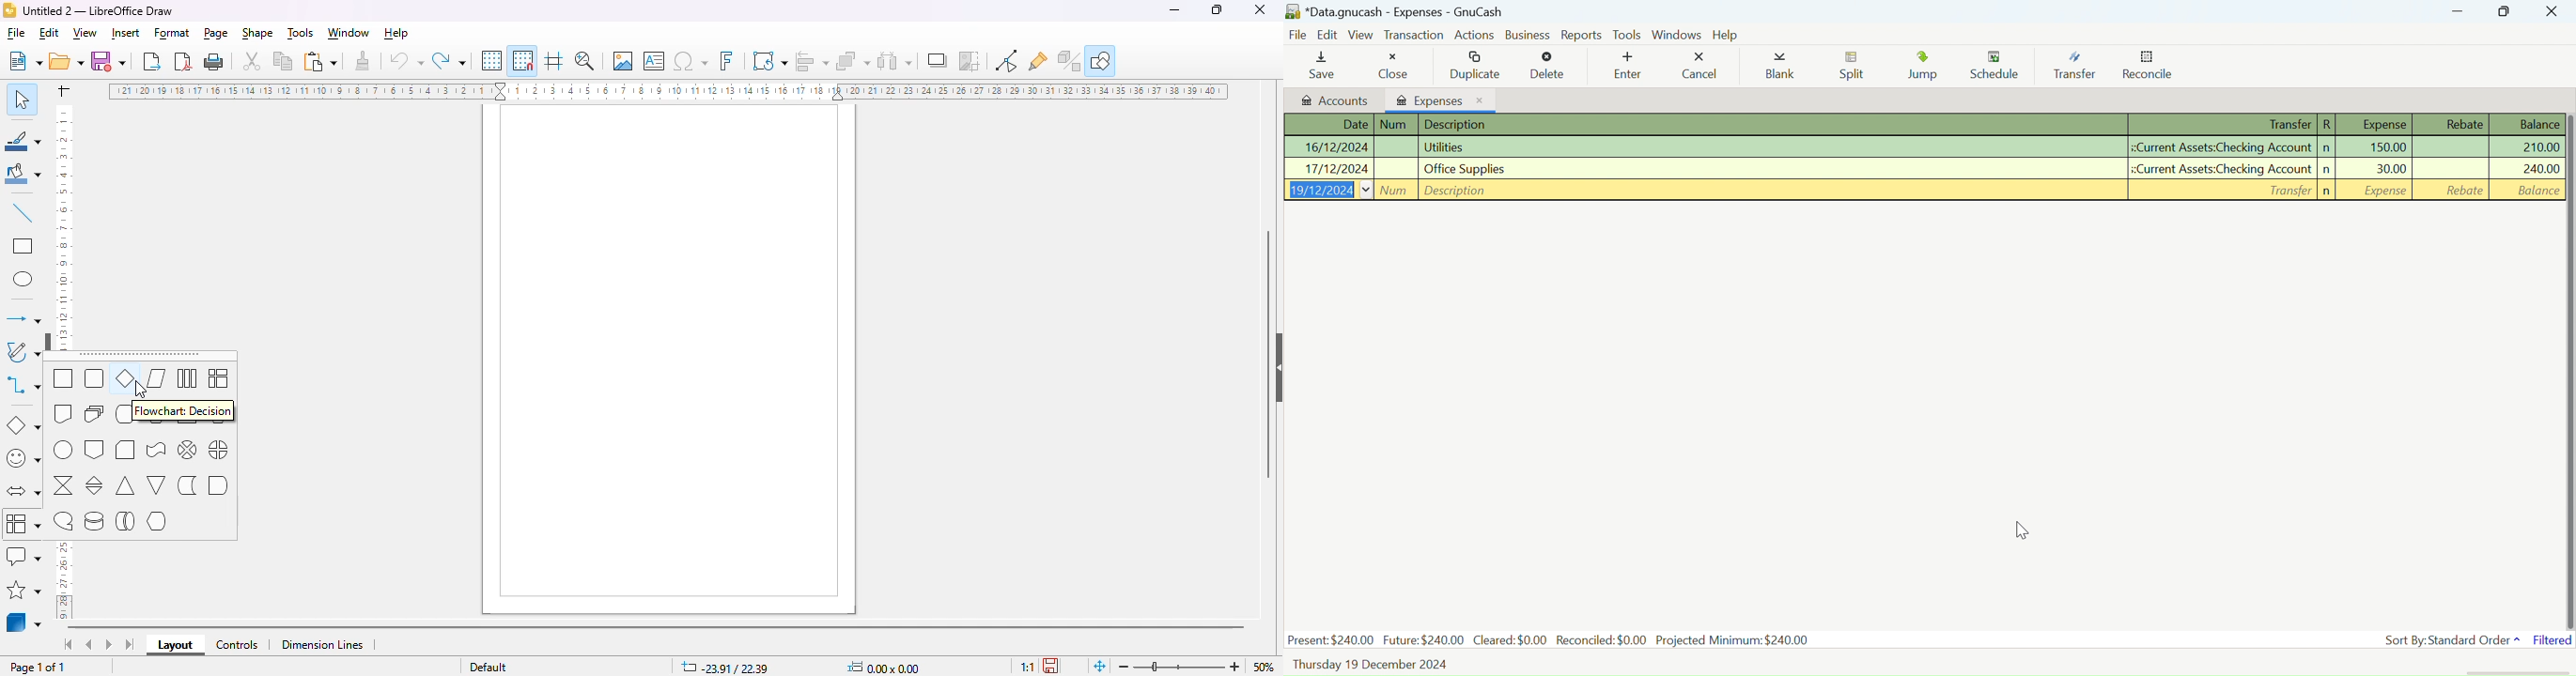 Image resolution: width=2576 pixels, height=700 pixels. Describe the element at coordinates (157, 378) in the screenshot. I see `flowchart: data` at that location.